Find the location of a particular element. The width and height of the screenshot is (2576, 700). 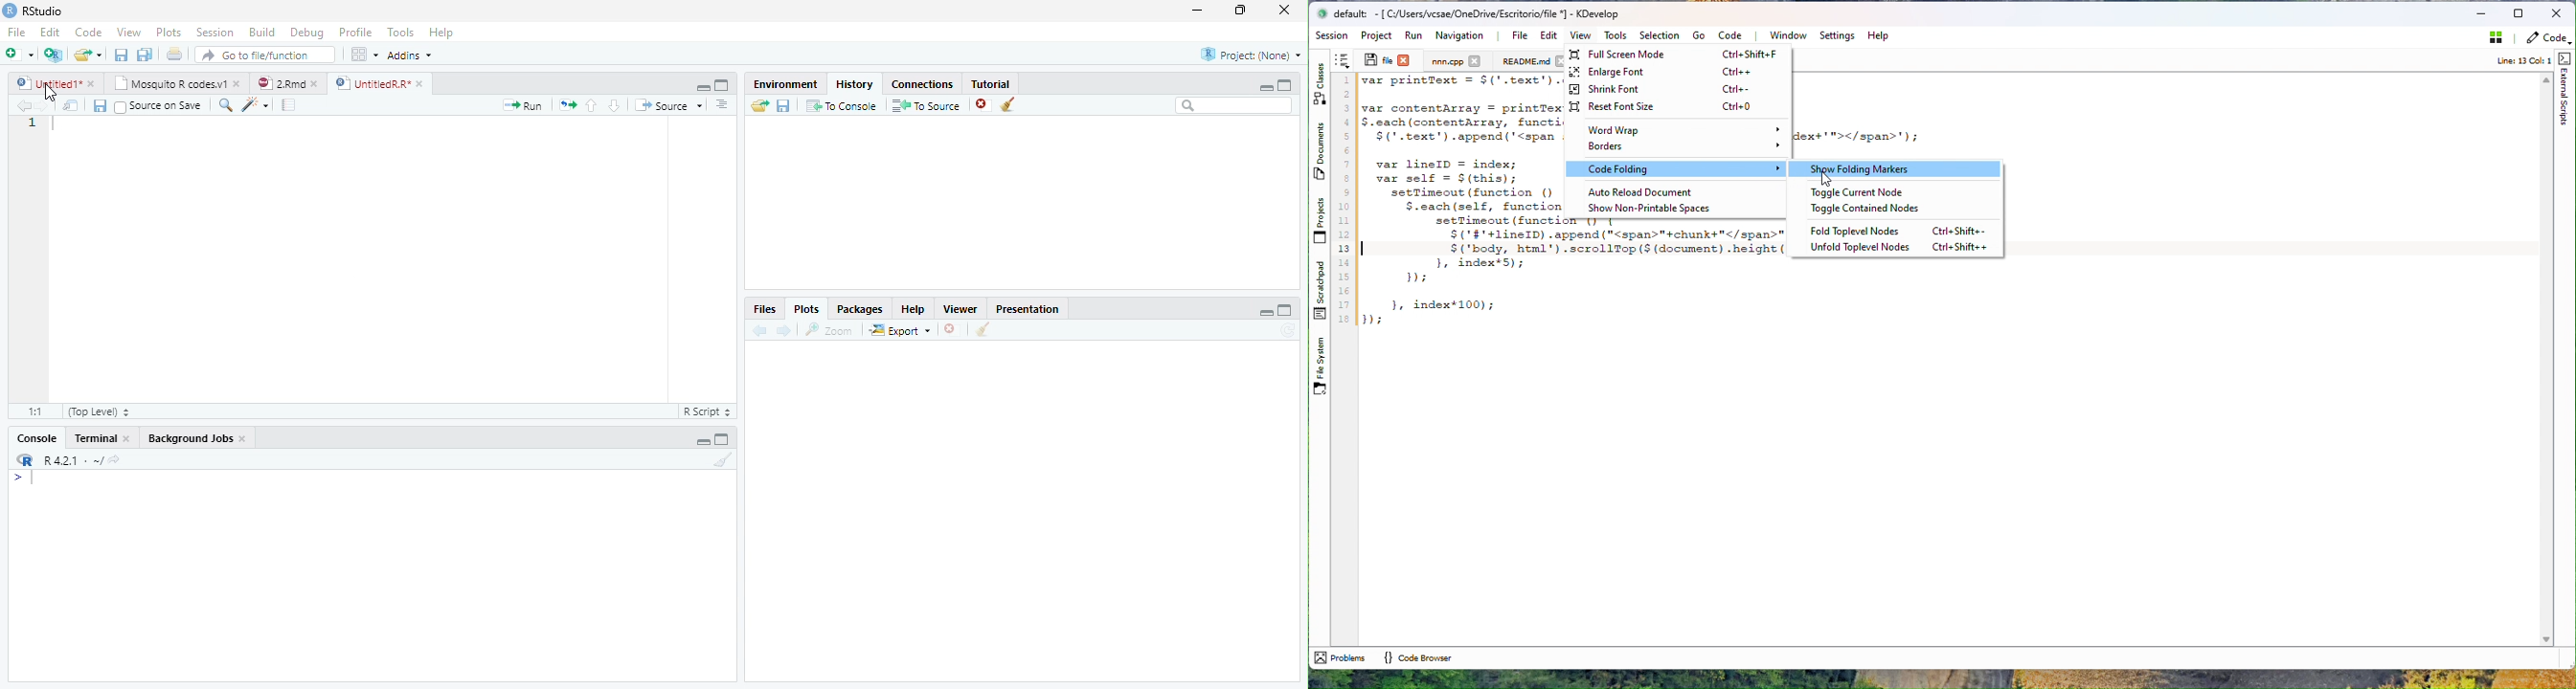

next is located at coordinates (786, 331).